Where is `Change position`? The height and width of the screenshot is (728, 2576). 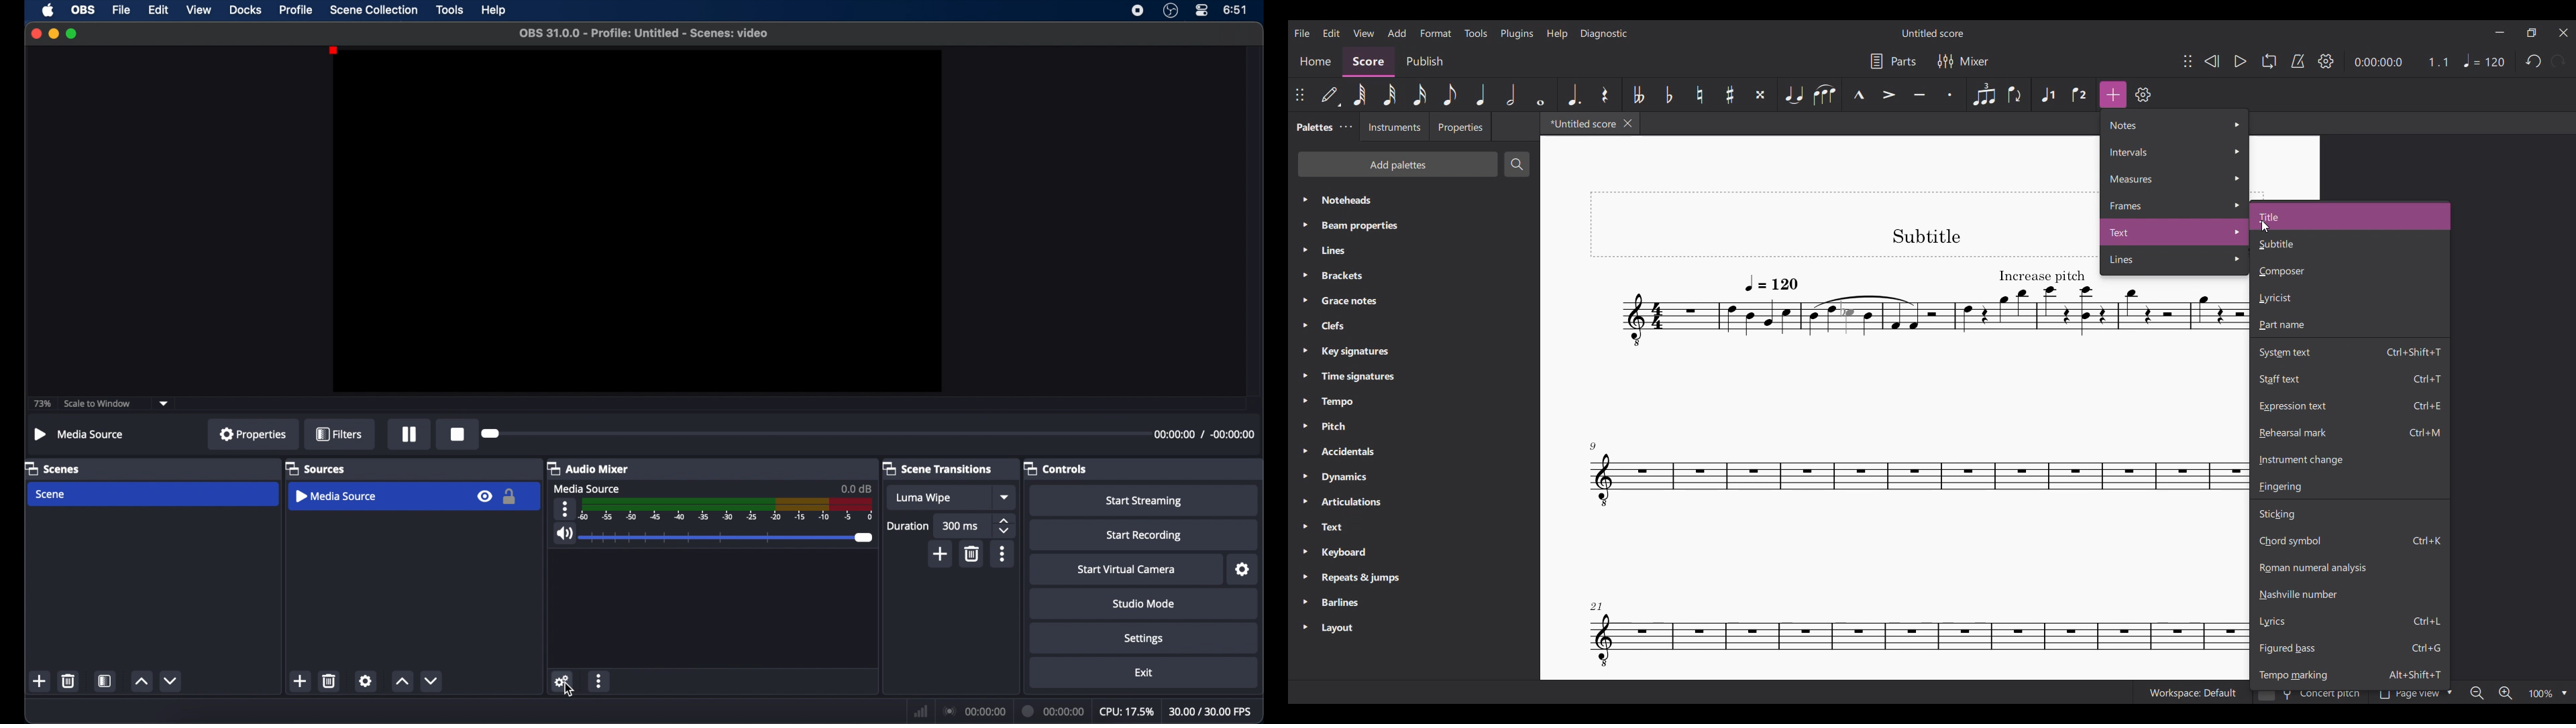 Change position is located at coordinates (2188, 61).